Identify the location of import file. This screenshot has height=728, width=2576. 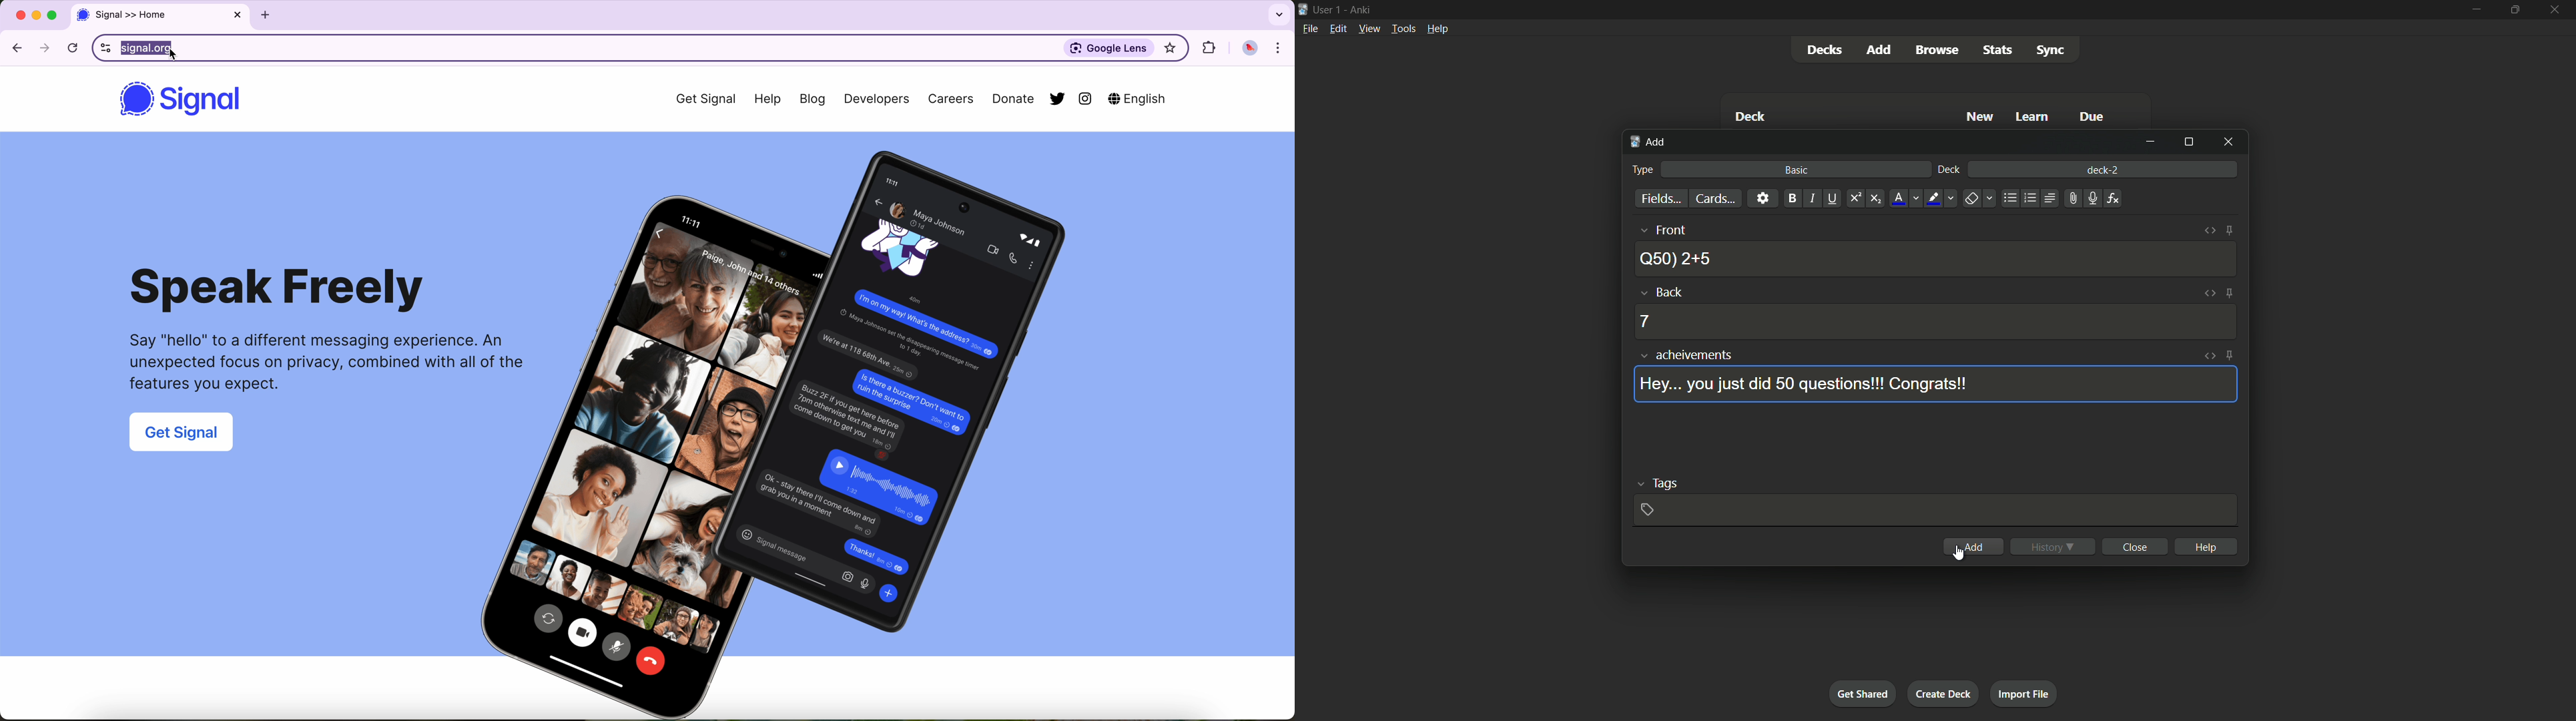
(2025, 694).